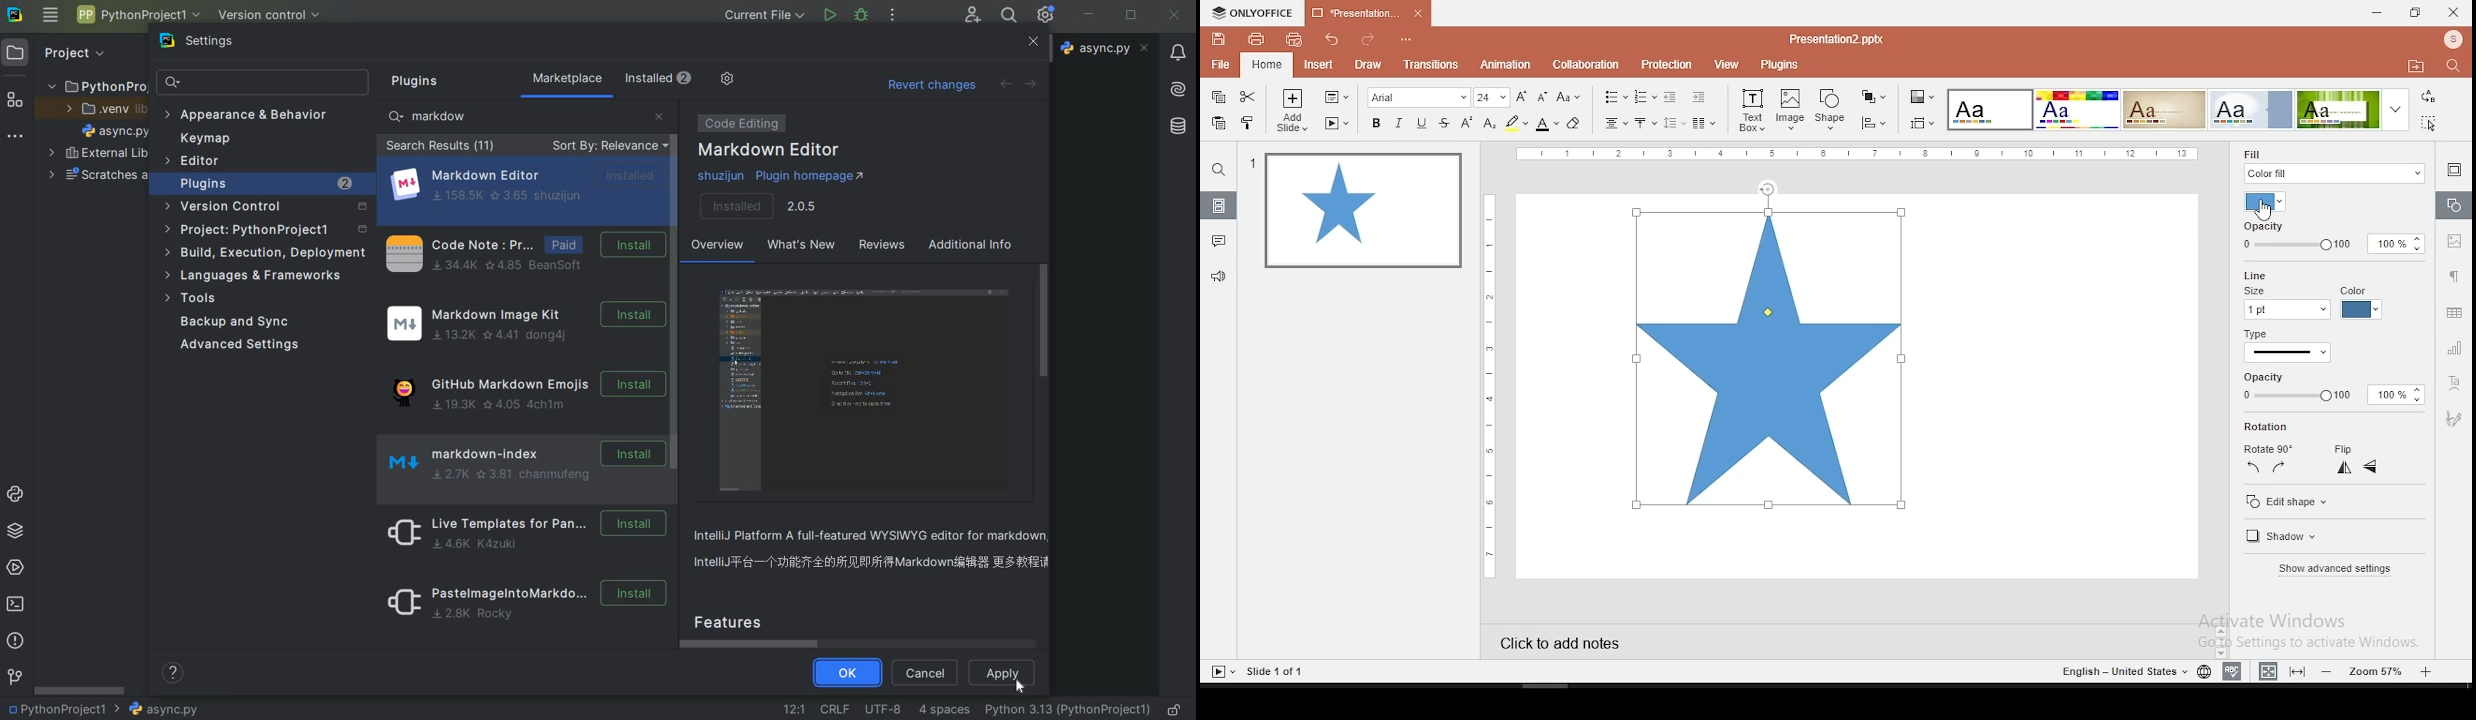  What do you see at coordinates (1751, 109) in the screenshot?
I see `text box` at bounding box center [1751, 109].